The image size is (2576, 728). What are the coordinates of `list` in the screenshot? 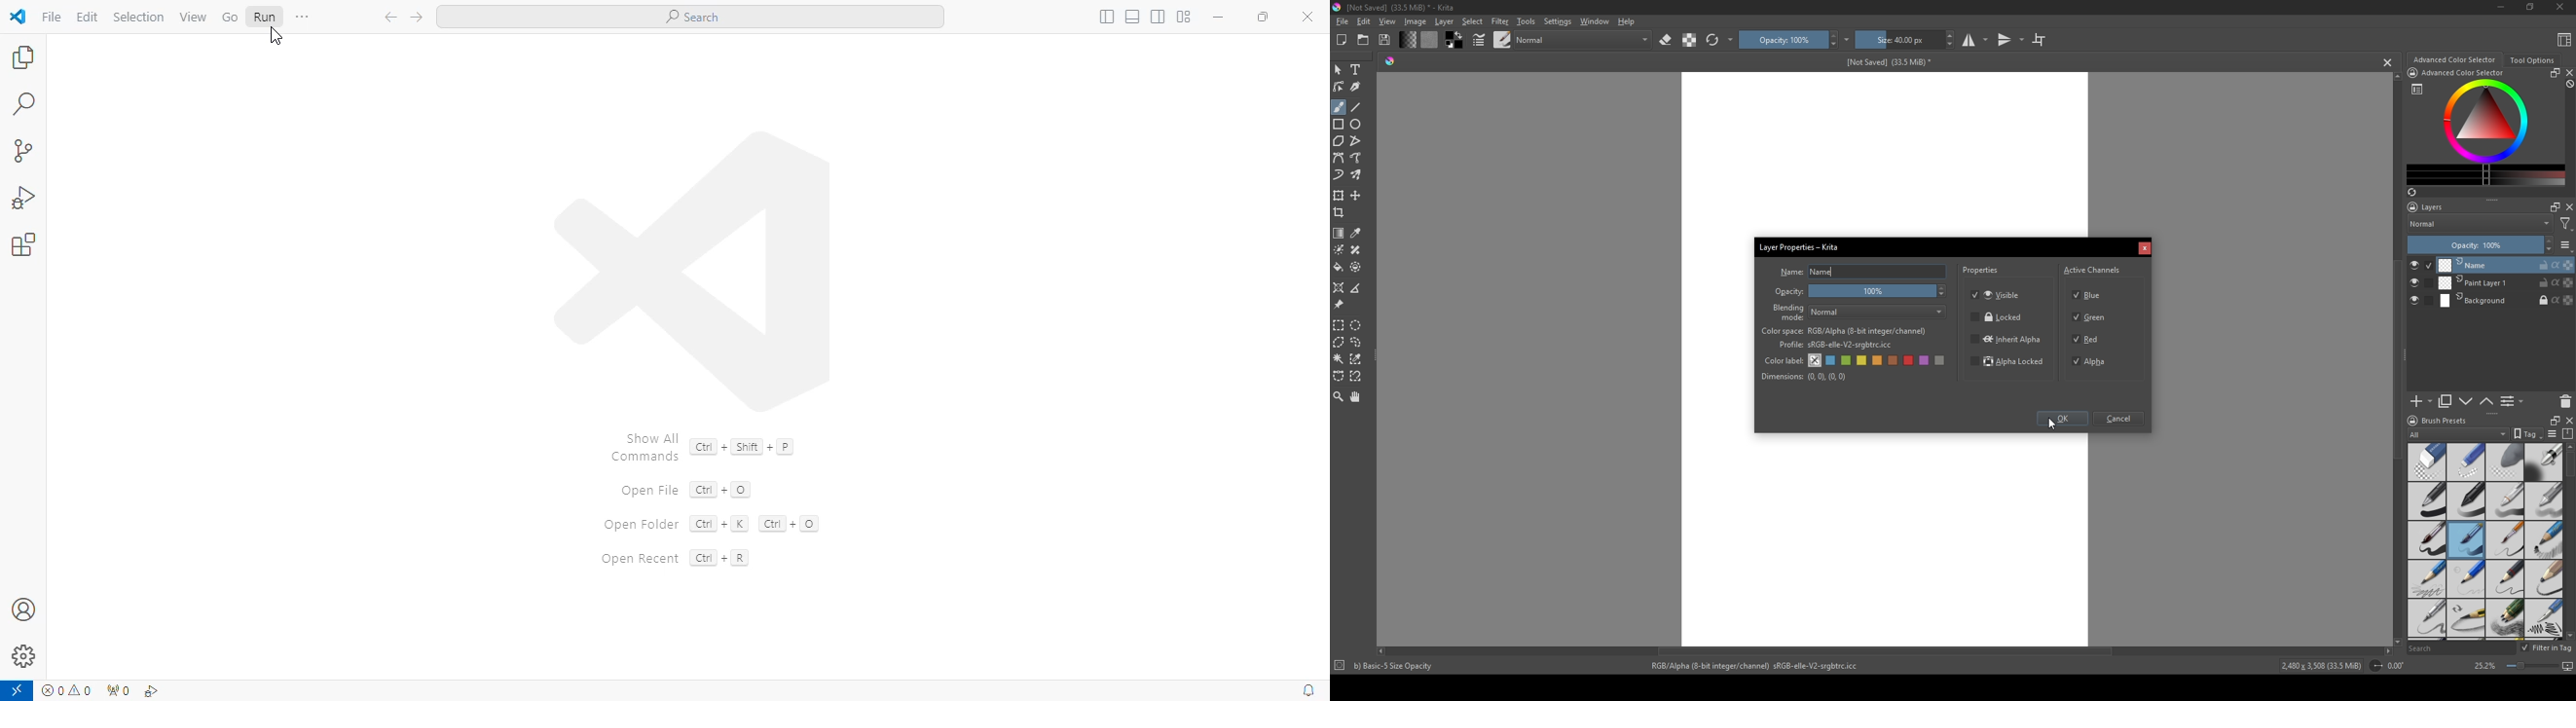 It's located at (2551, 434).